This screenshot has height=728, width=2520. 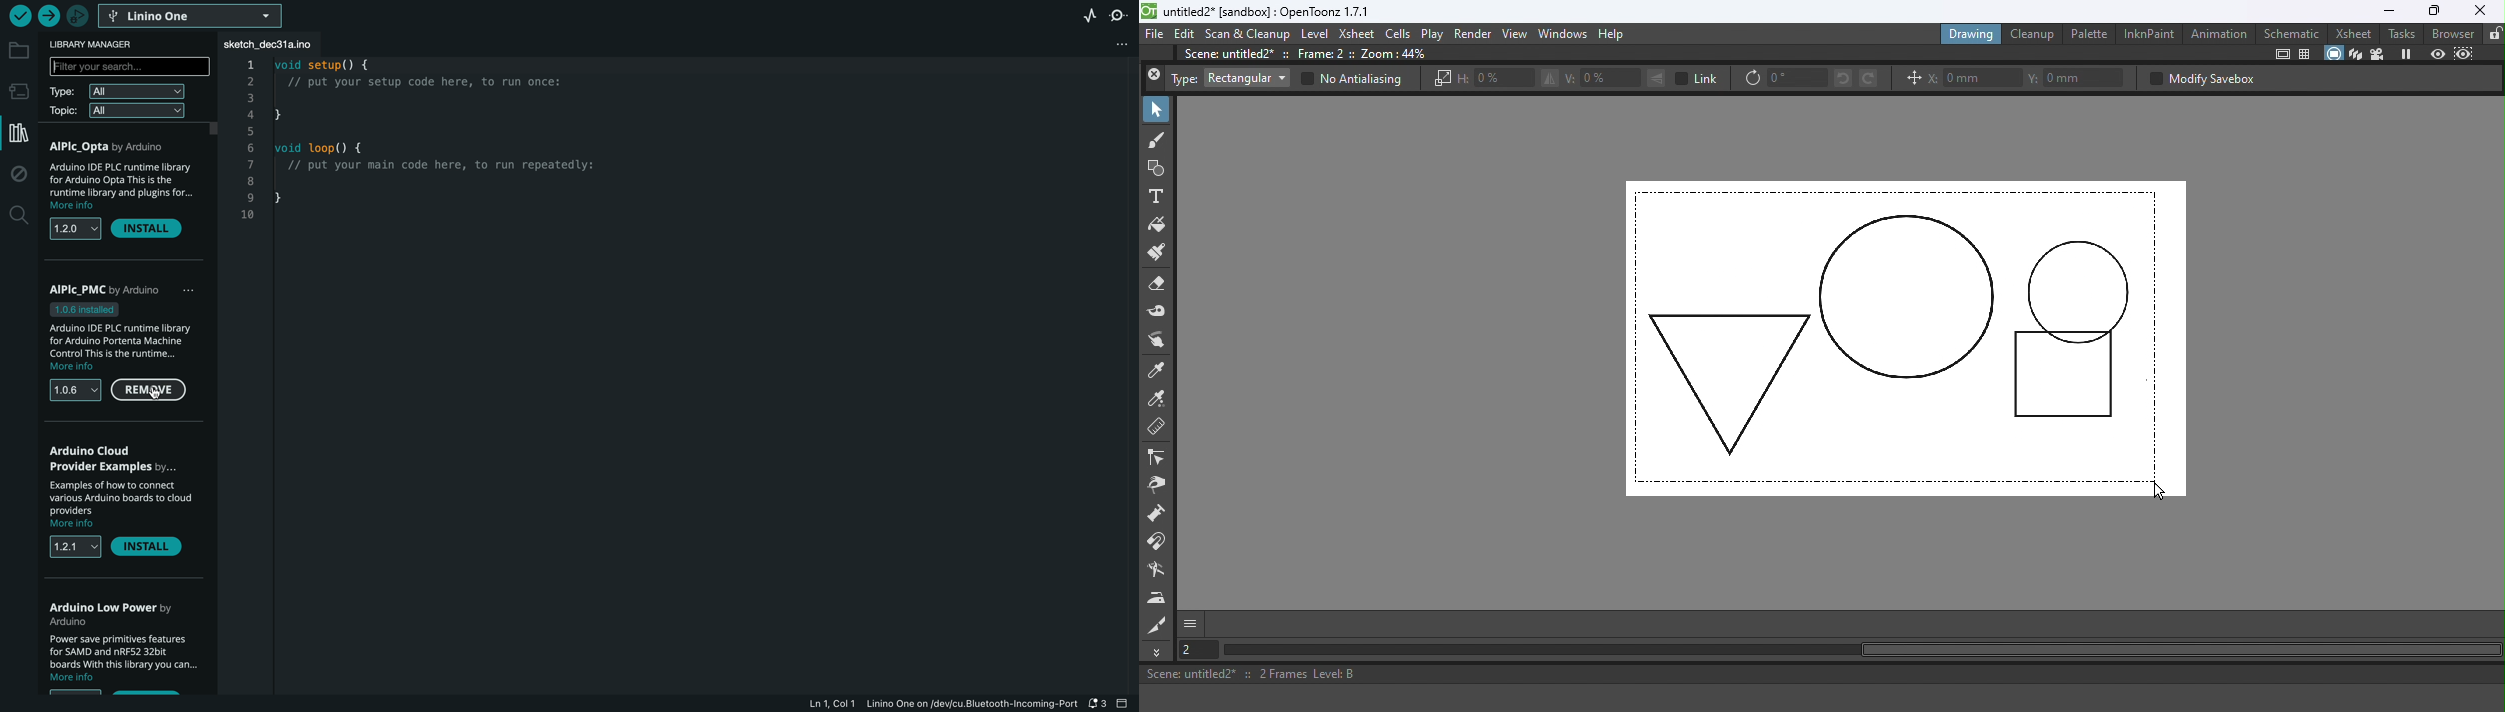 What do you see at coordinates (1620, 33) in the screenshot?
I see `Help` at bounding box center [1620, 33].